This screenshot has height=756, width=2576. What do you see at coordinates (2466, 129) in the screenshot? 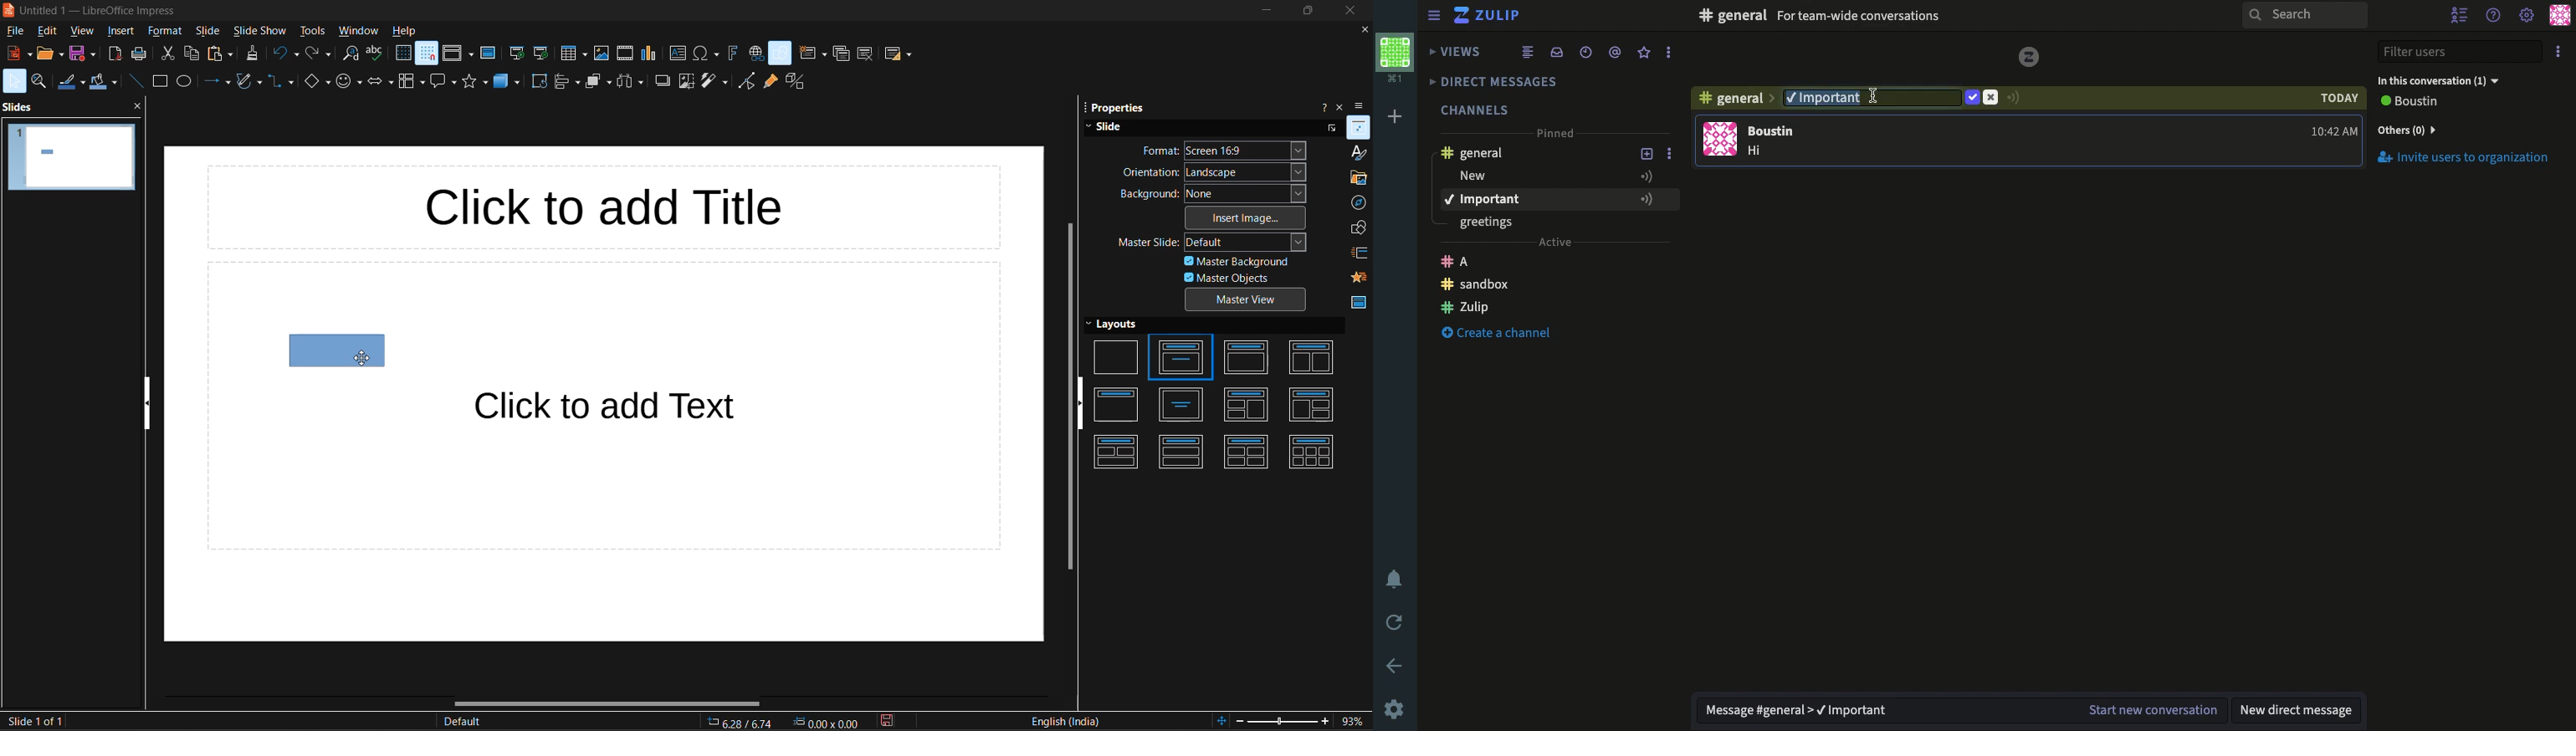
I see `Invites users to organization` at bounding box center [2466, 129].